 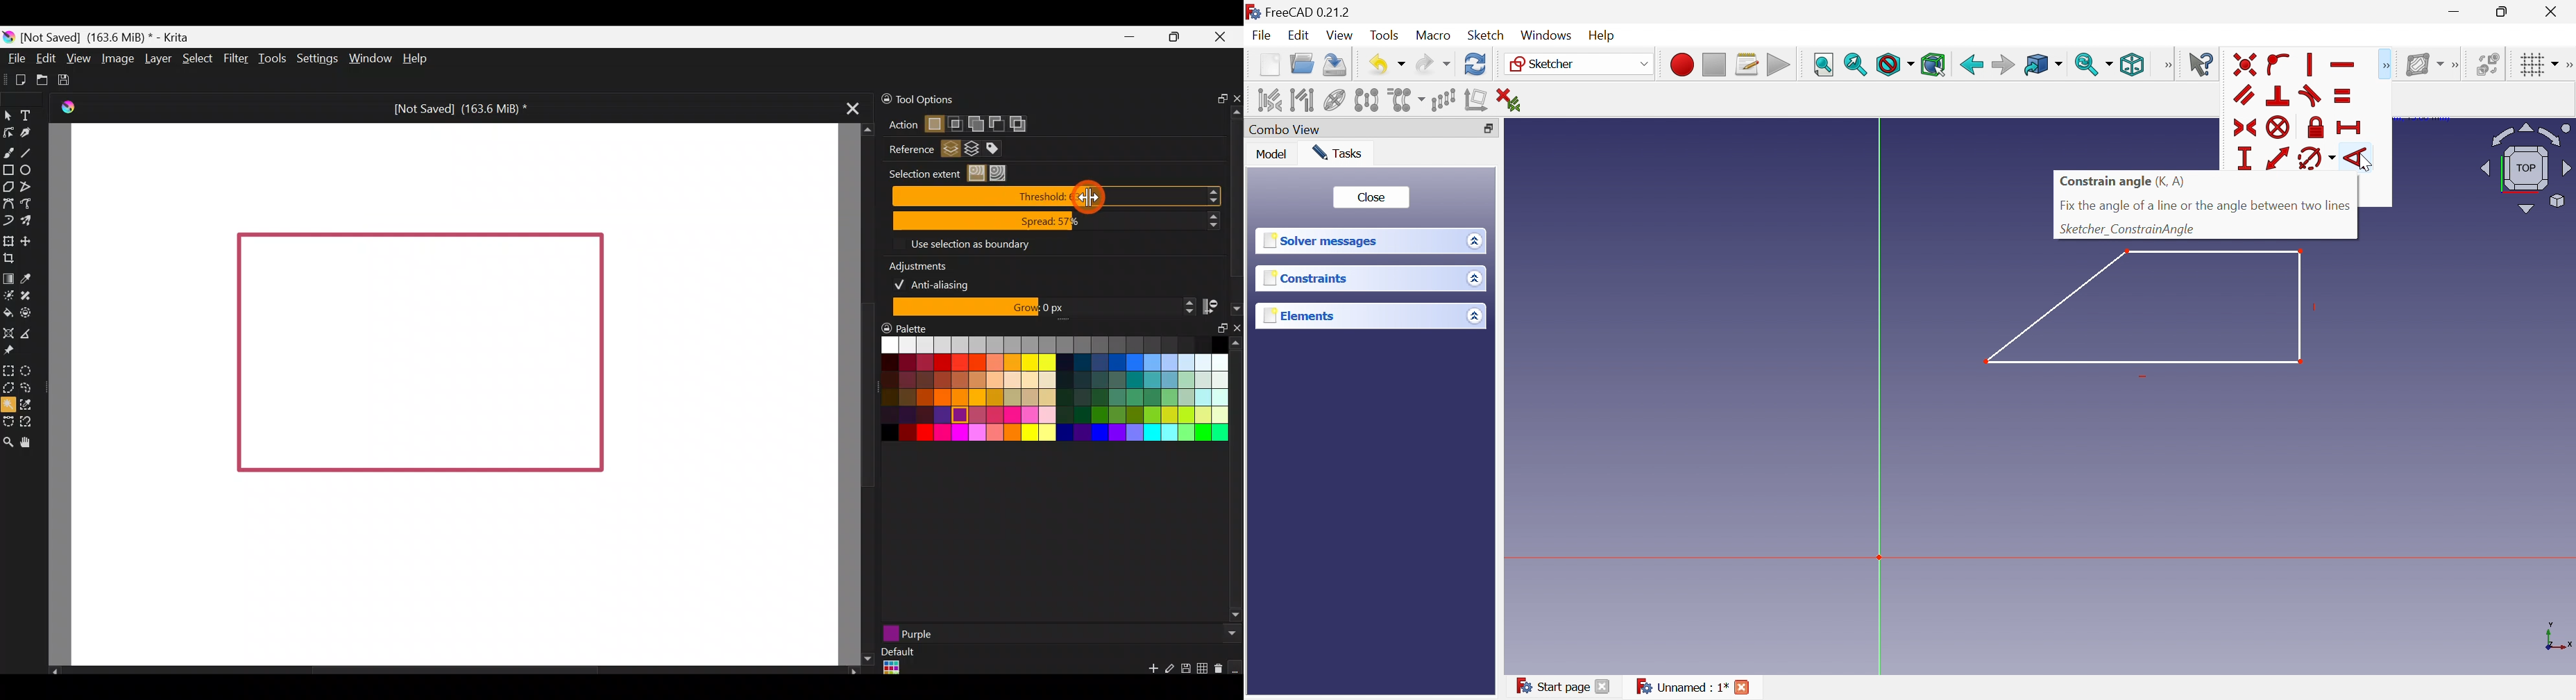 I want to click on Edit current palette, so click(x=1204, y=670).